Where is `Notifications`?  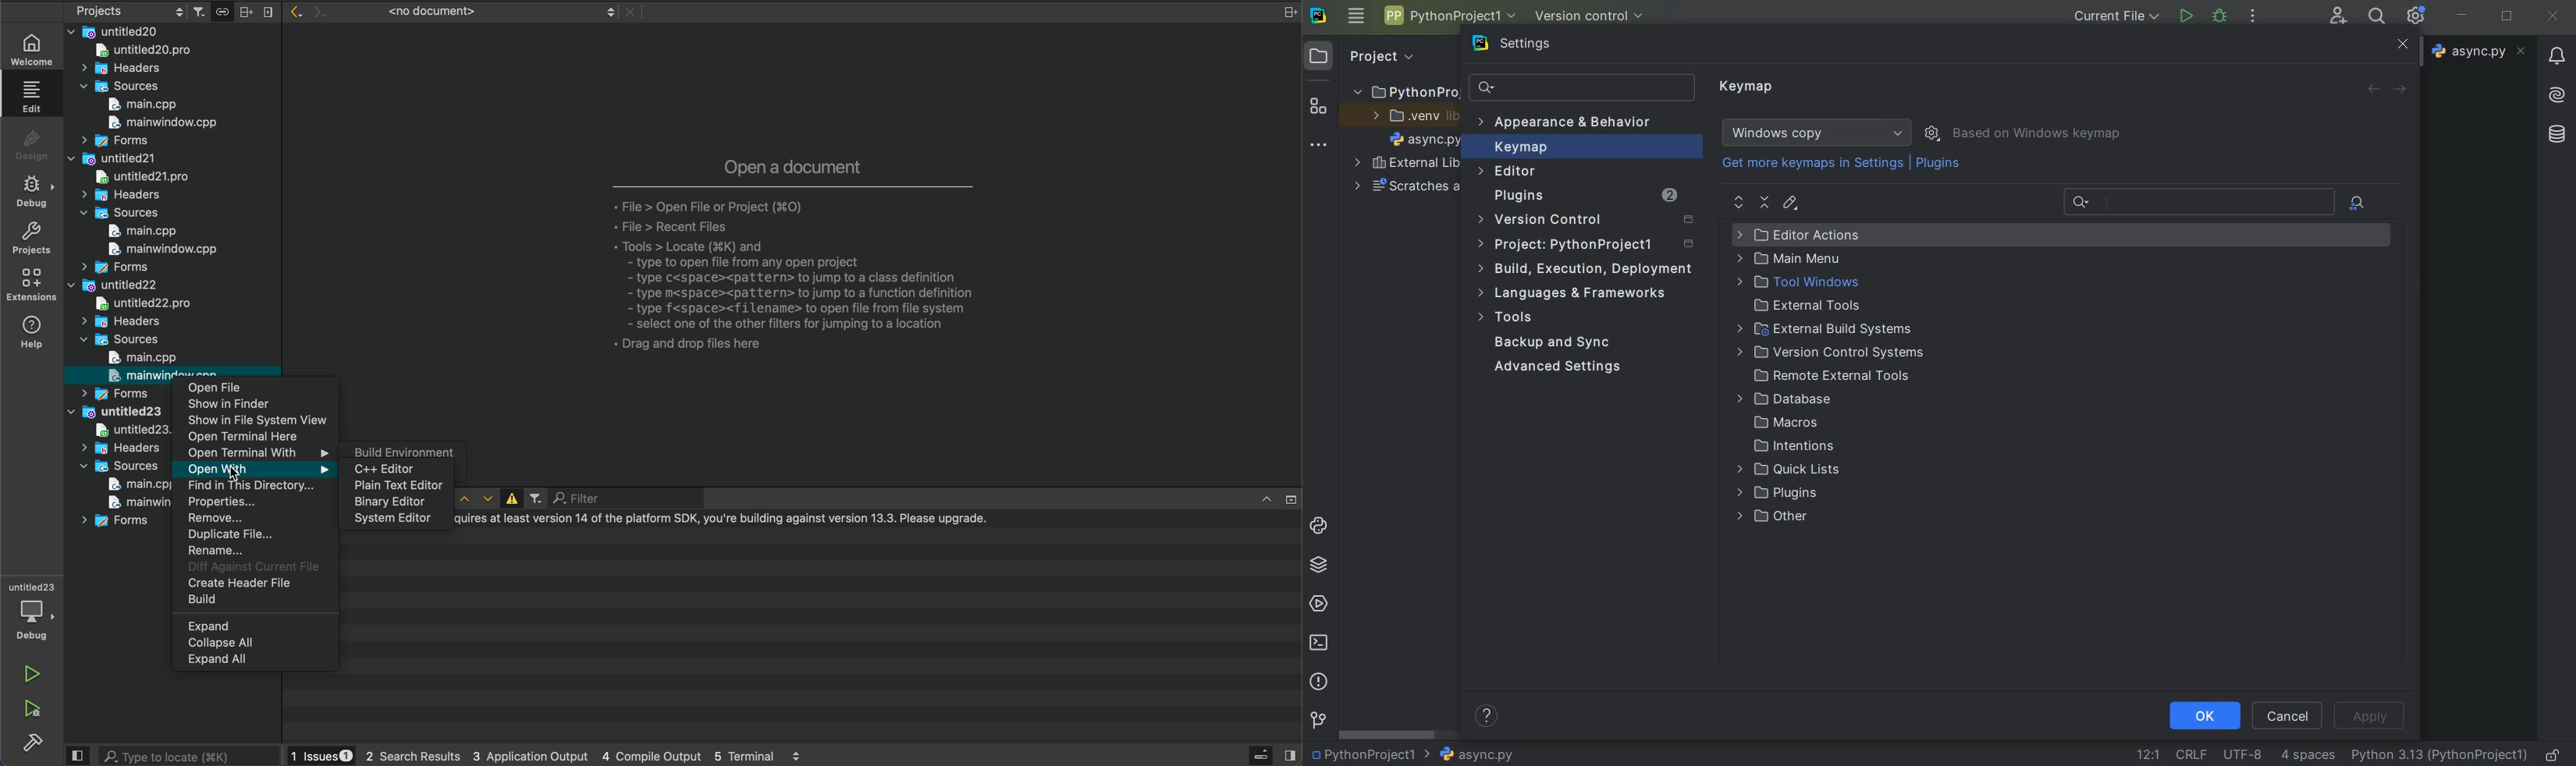
Notifications is located at coordinates (2555, 51).